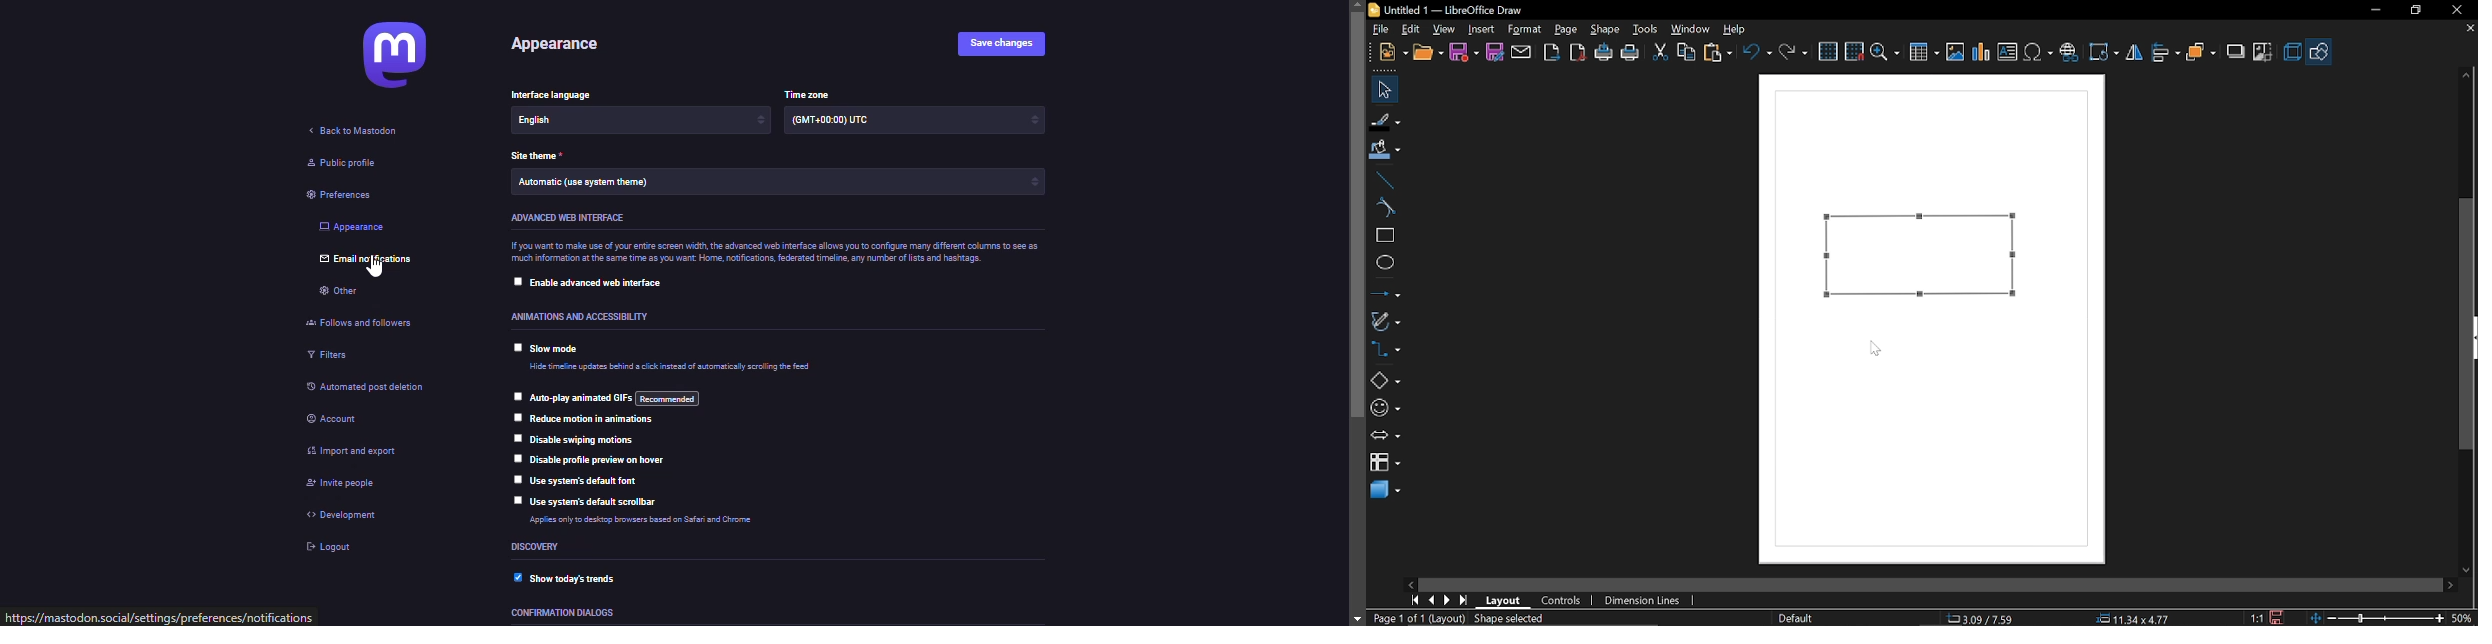  I want to click on print directly, so click(1602, 51).